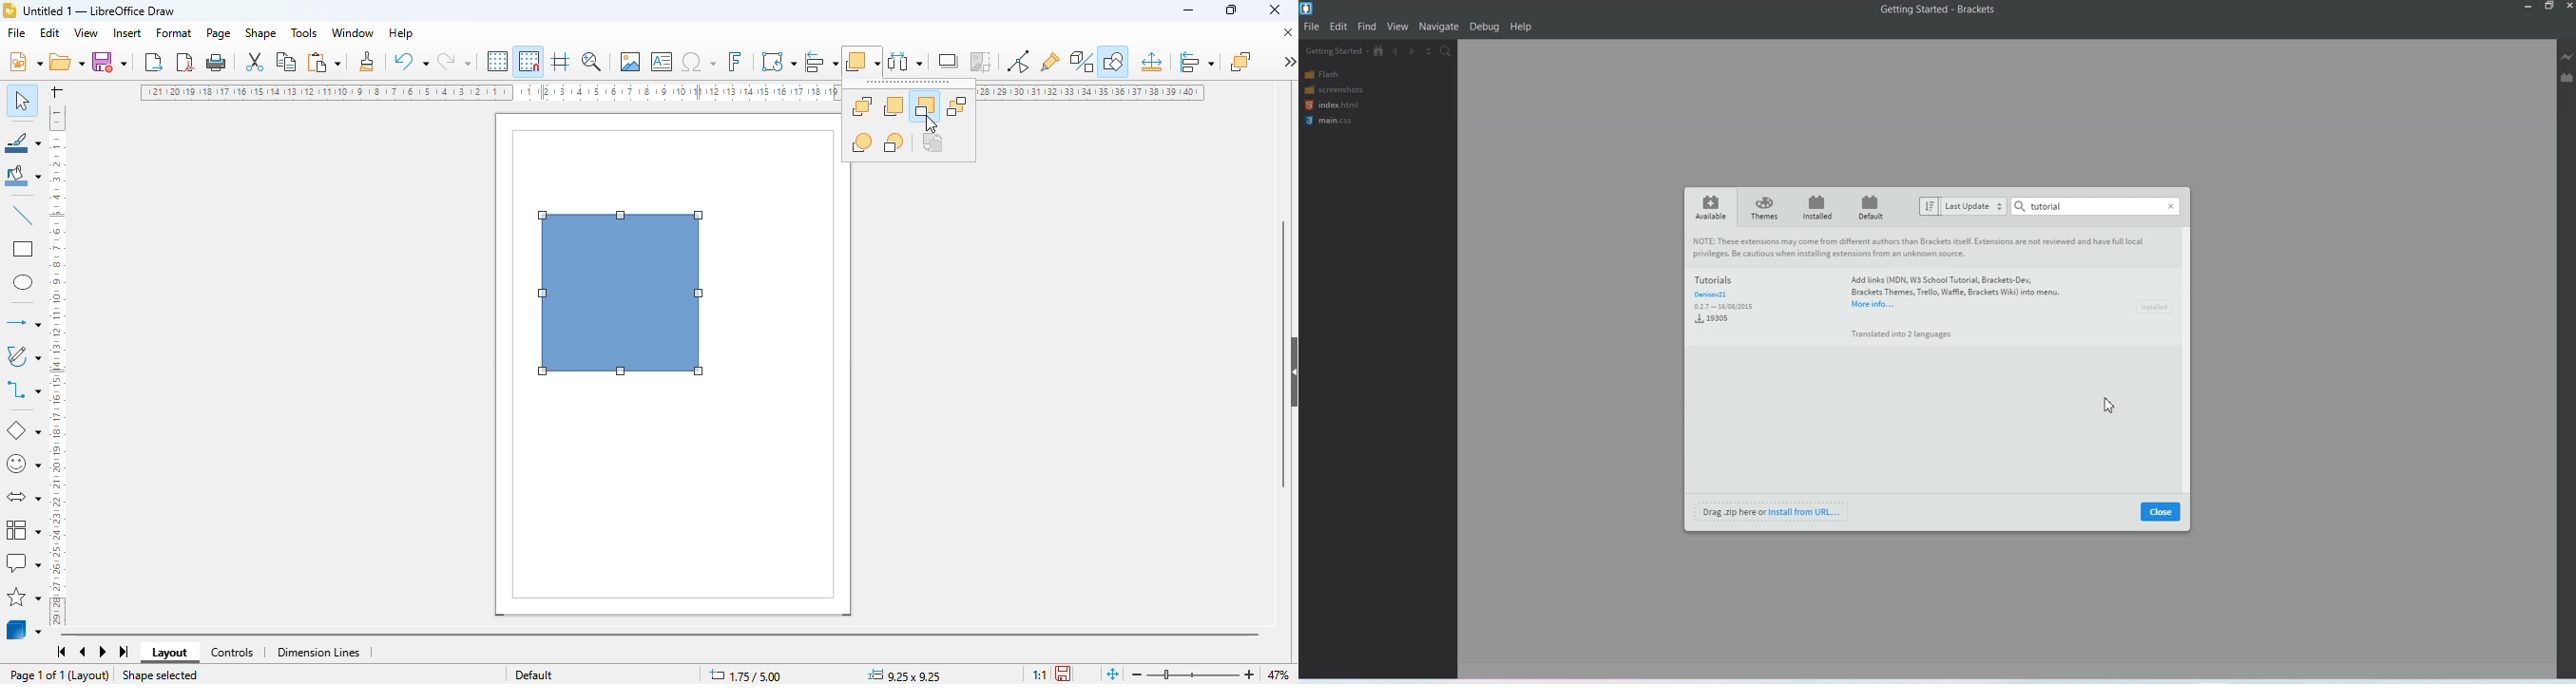  What do you see at coordinates (104, 653) in the screenshot?
I see `scroll to next sheet` at bounding box center [104, 653].